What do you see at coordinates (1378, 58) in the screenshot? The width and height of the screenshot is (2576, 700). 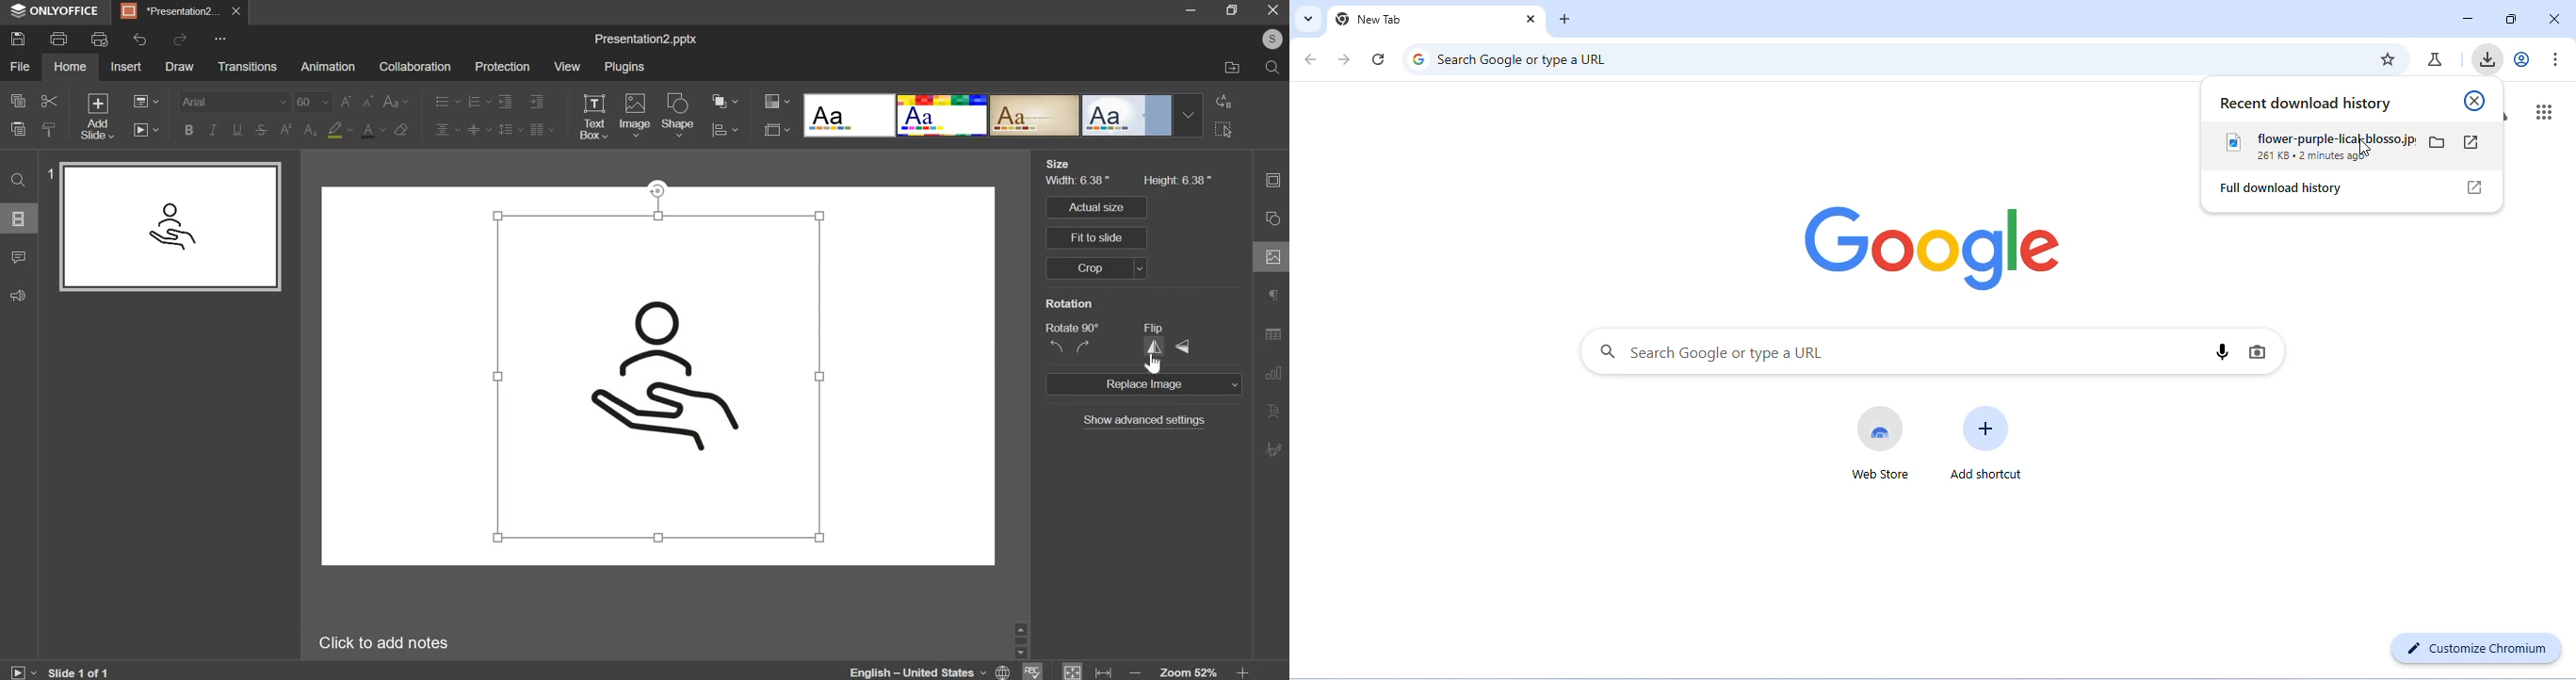 I see `refresh` at bounding box center [1378, 58].